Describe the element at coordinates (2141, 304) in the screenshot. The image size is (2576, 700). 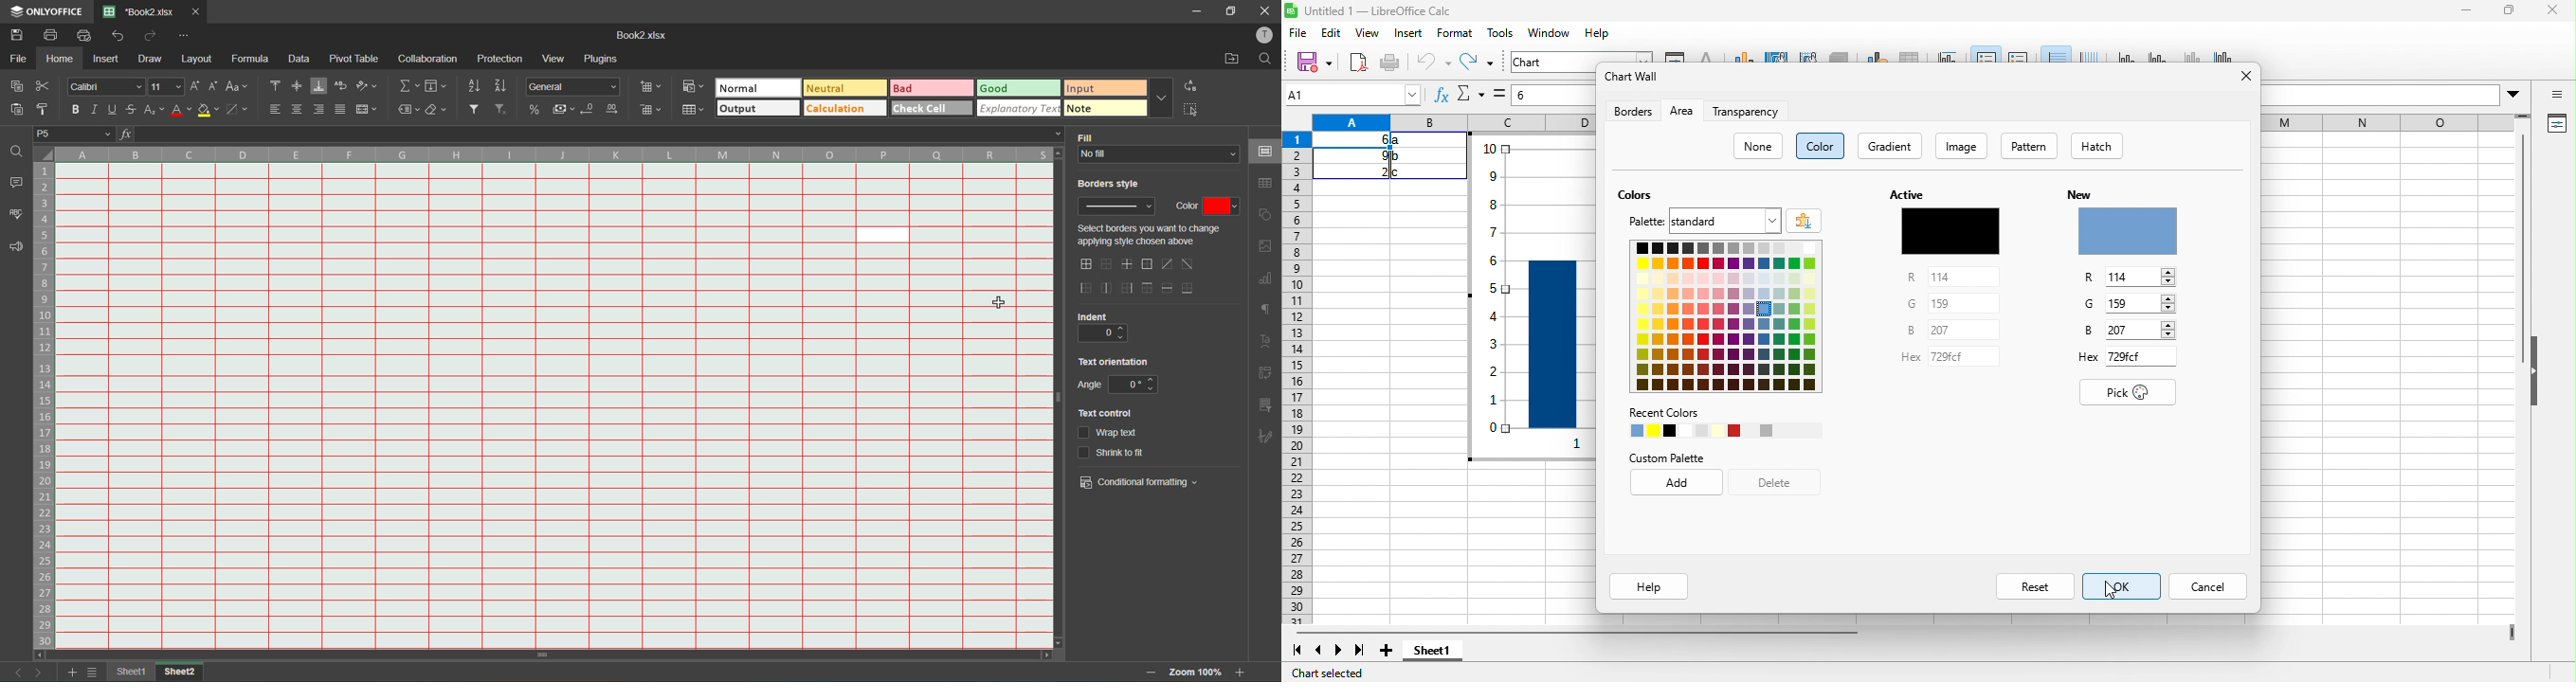
I see `159` at that location.